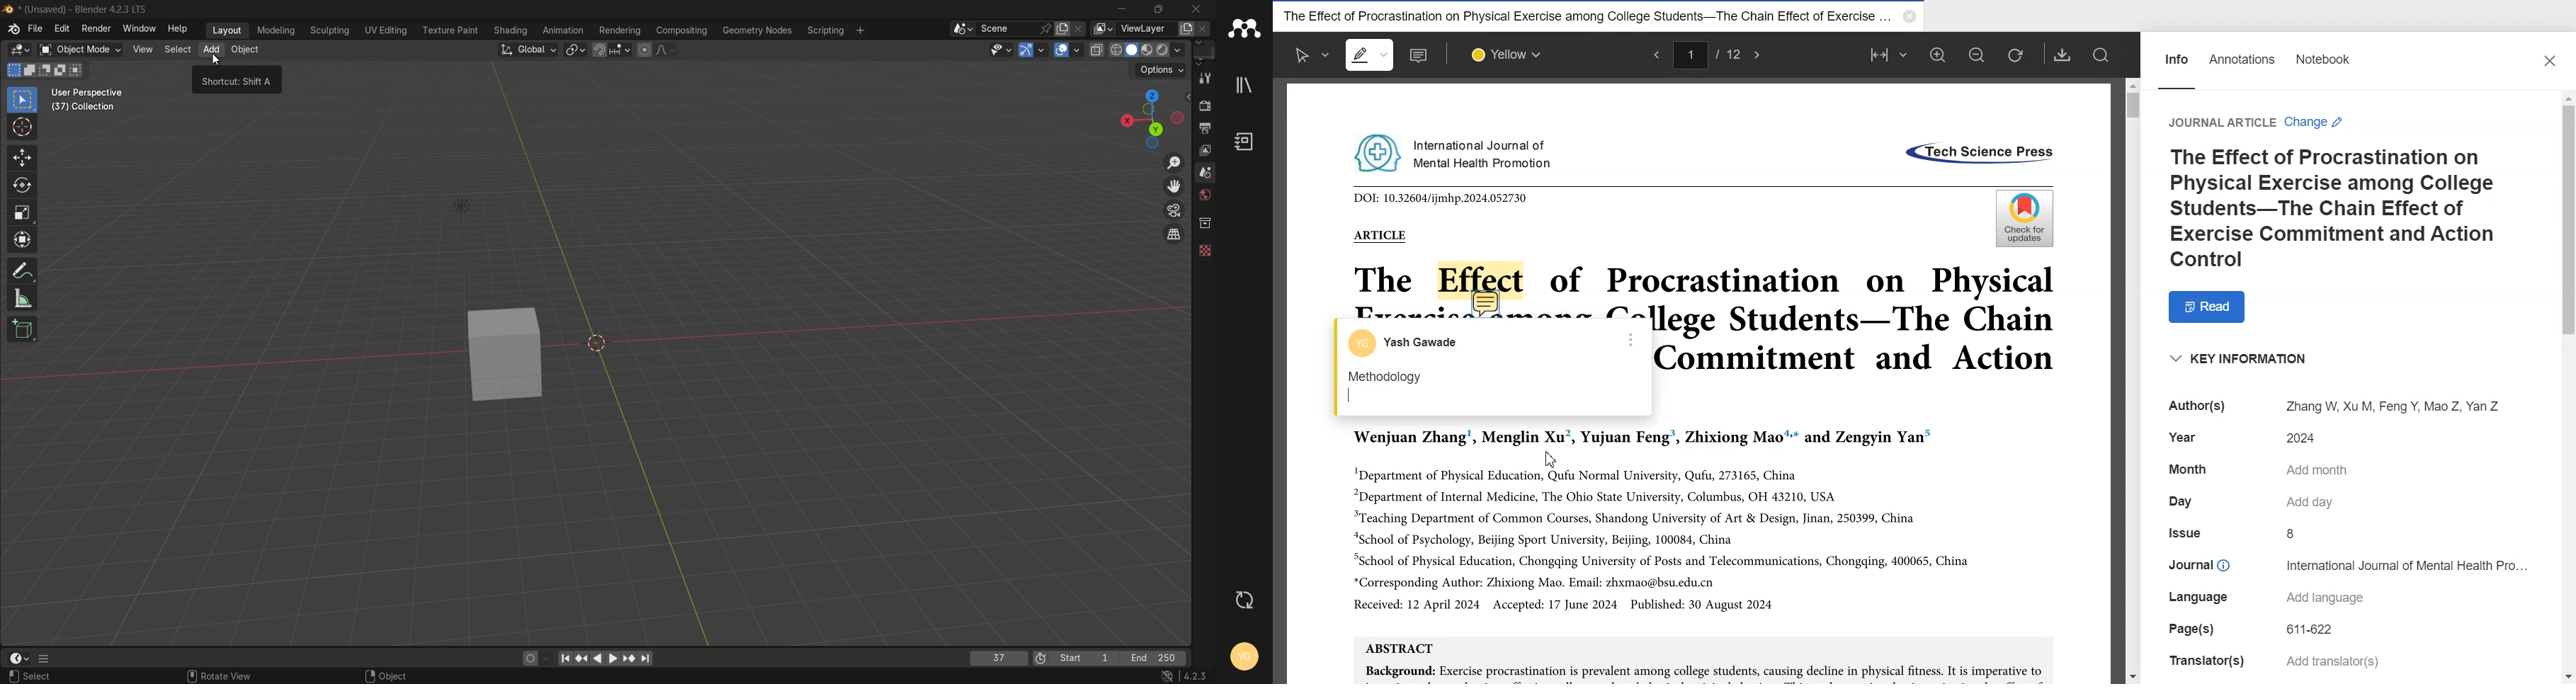 The image size is (2576, 700). What do you see at coordinates (2177, 63) in the screenshot?
I see `Info` at bounding box center [2177, 63].